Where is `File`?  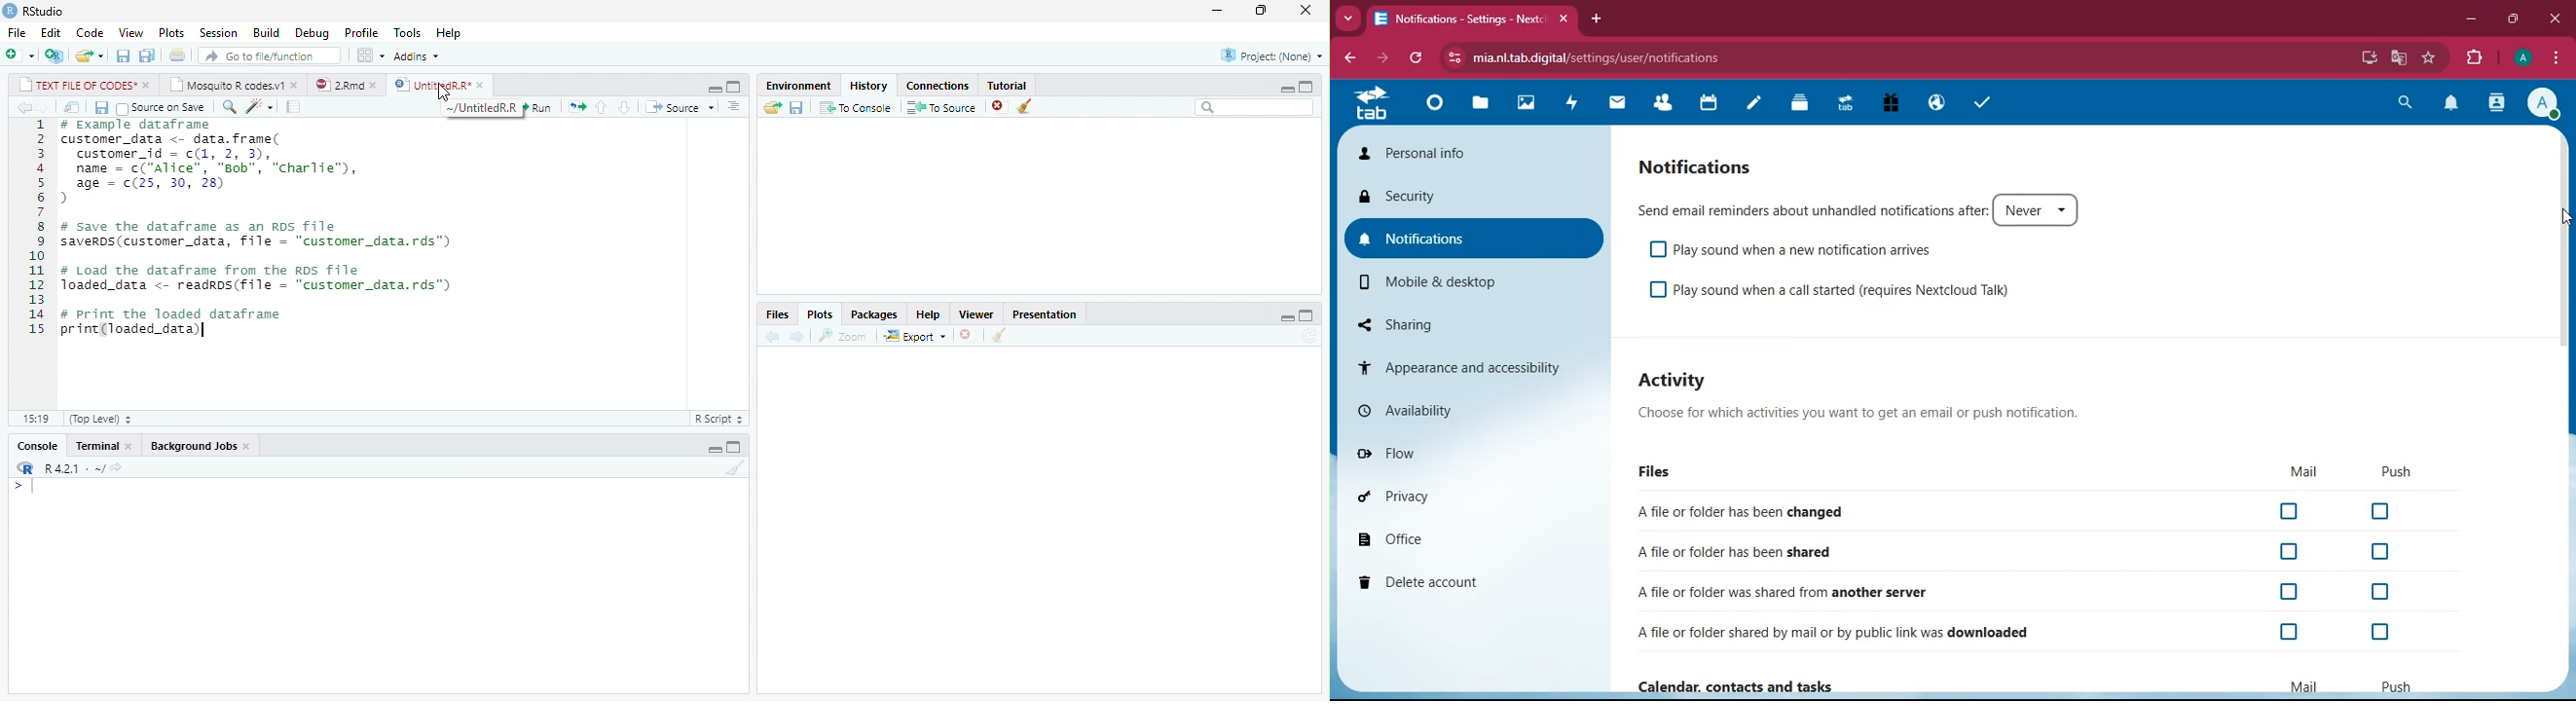 File is located at coordinates (17, 32).